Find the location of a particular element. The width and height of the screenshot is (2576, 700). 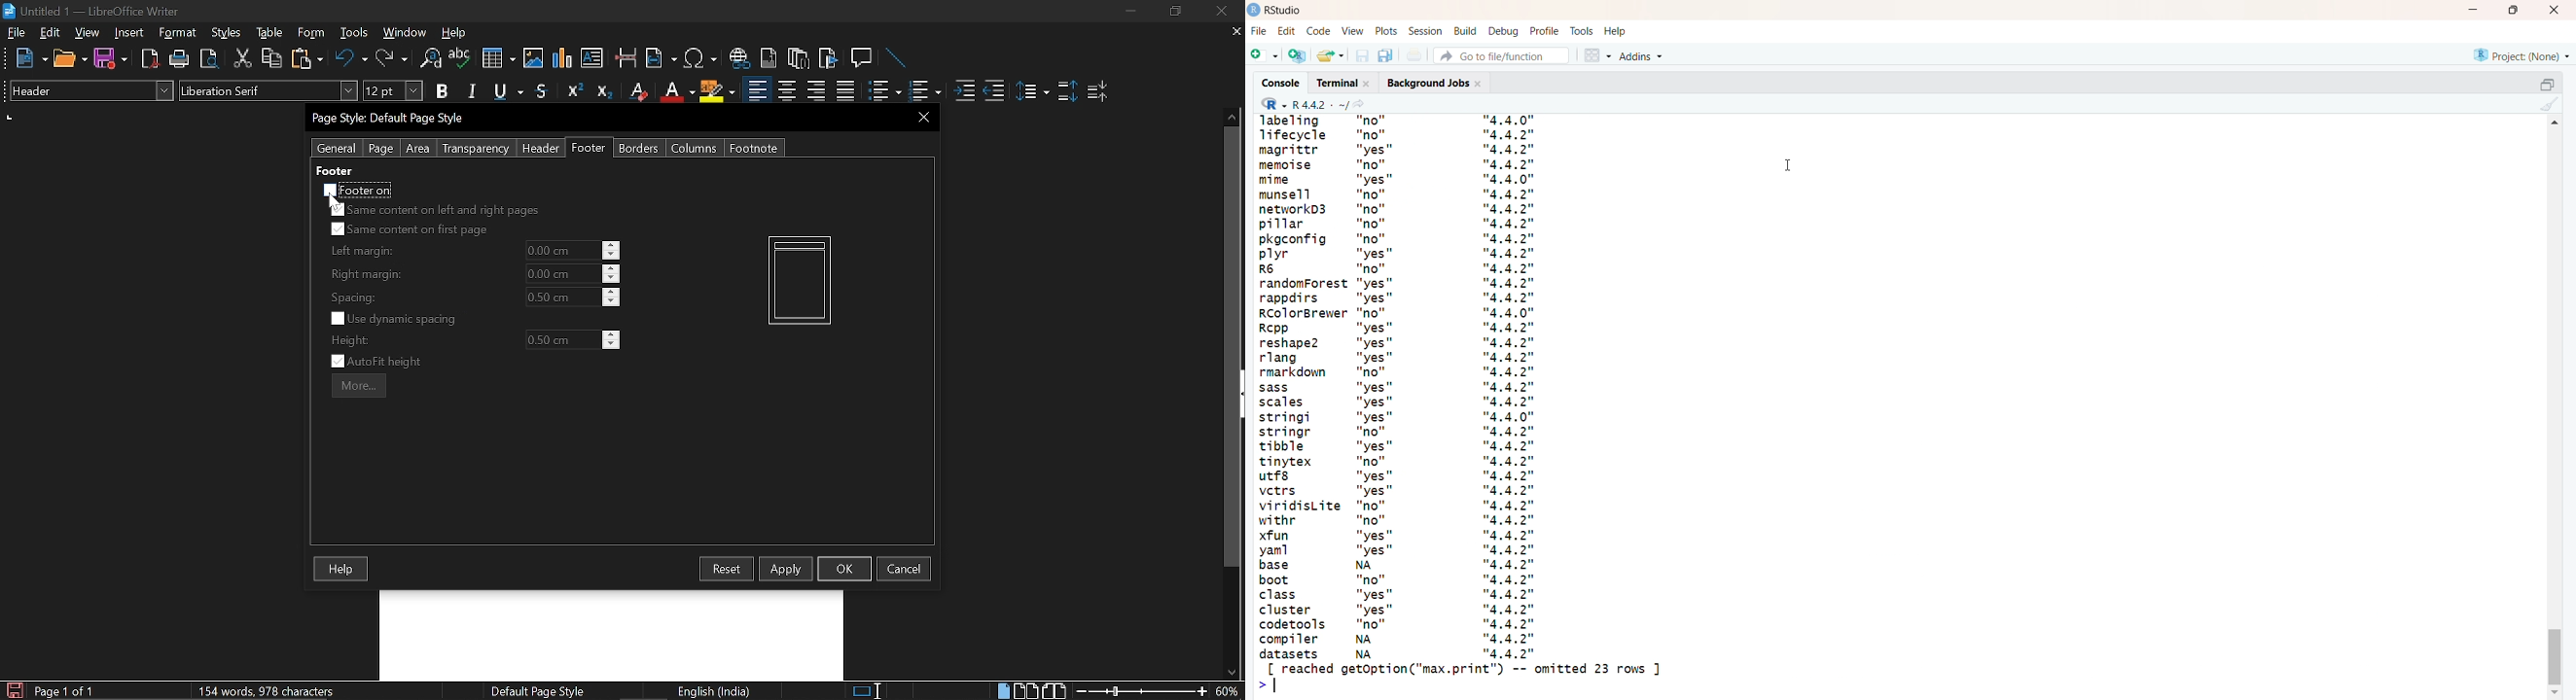

code is located at coordinates (1318, 31).